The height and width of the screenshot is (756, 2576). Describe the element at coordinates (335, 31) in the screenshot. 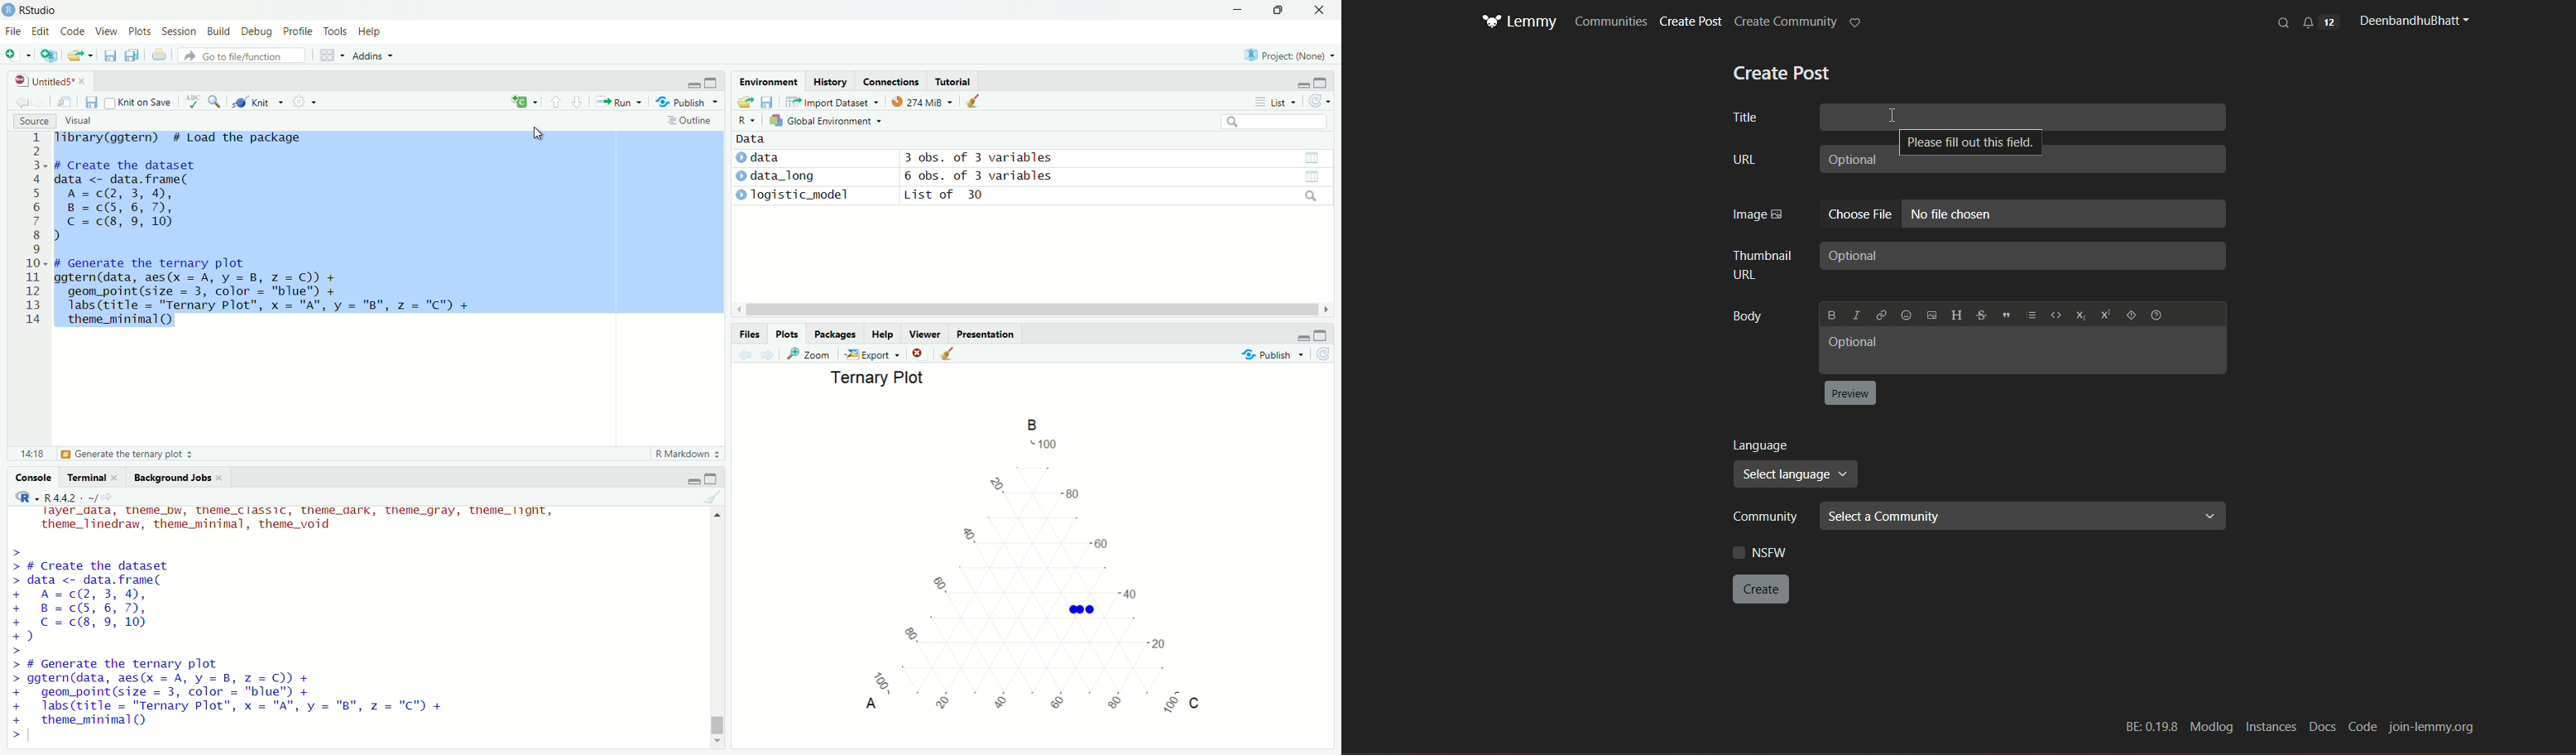

I see `Tools` at that location.